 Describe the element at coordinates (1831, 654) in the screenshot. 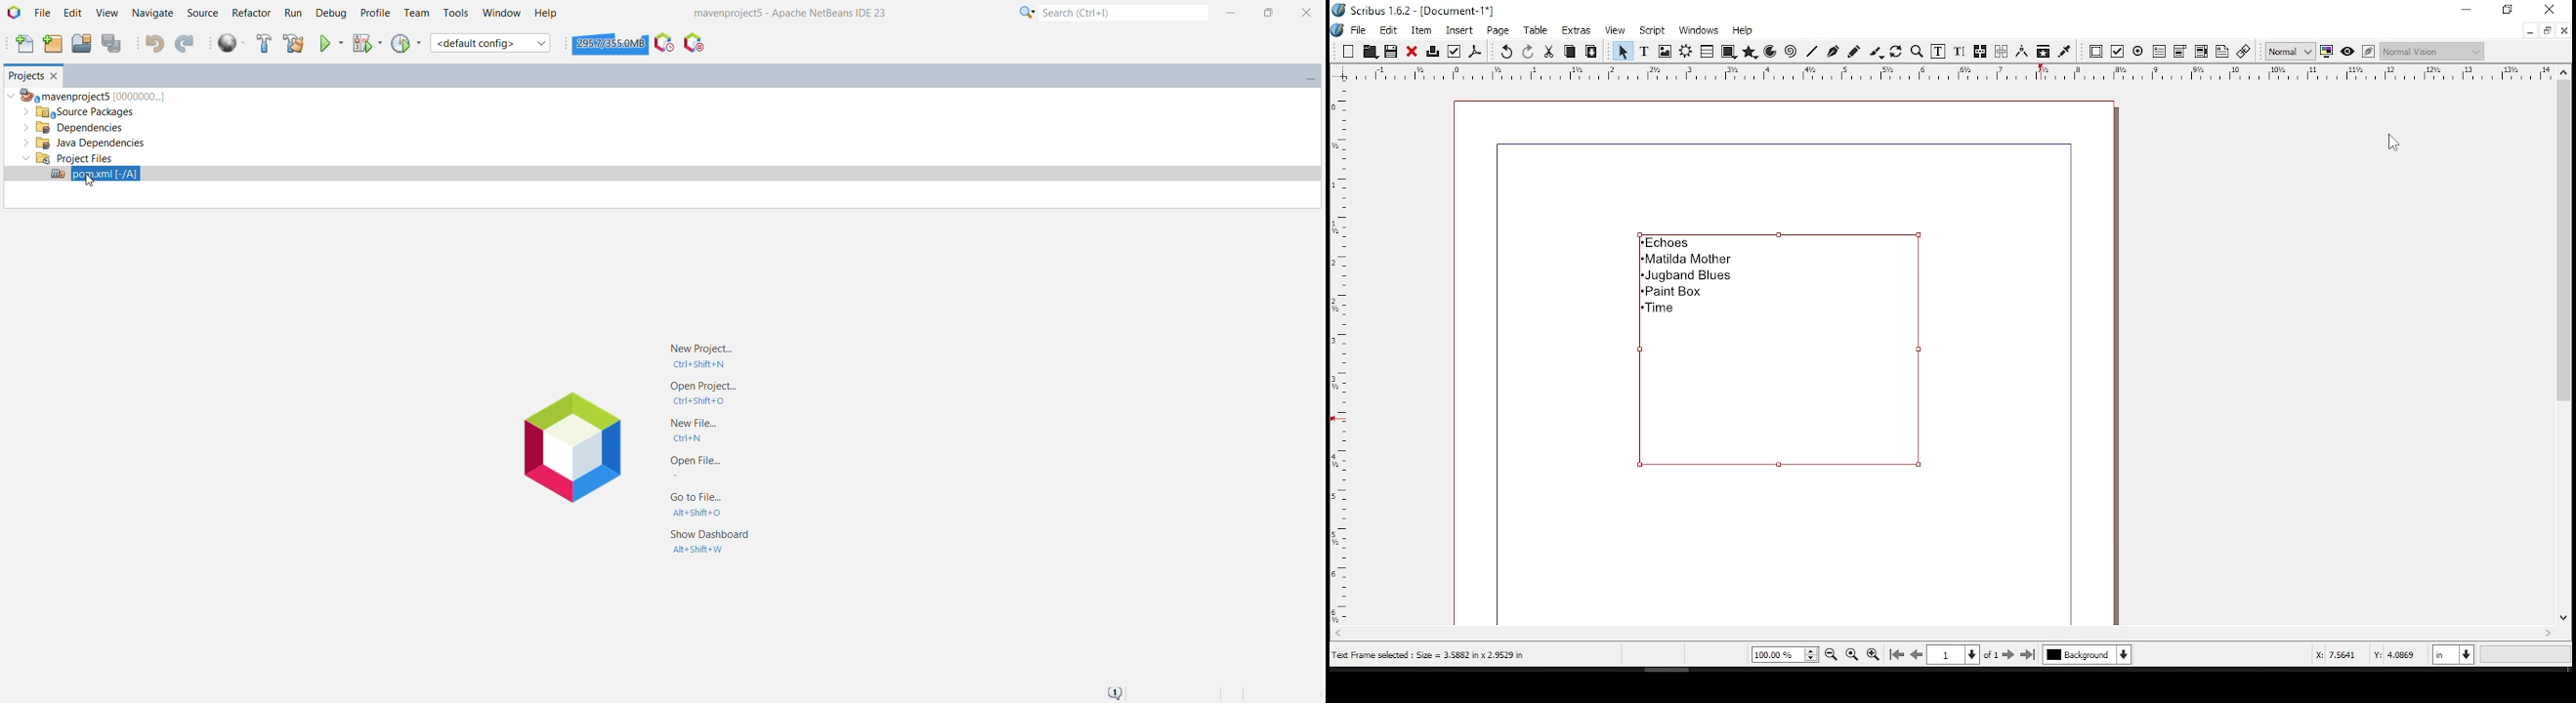

I see `zoom out` at that location.